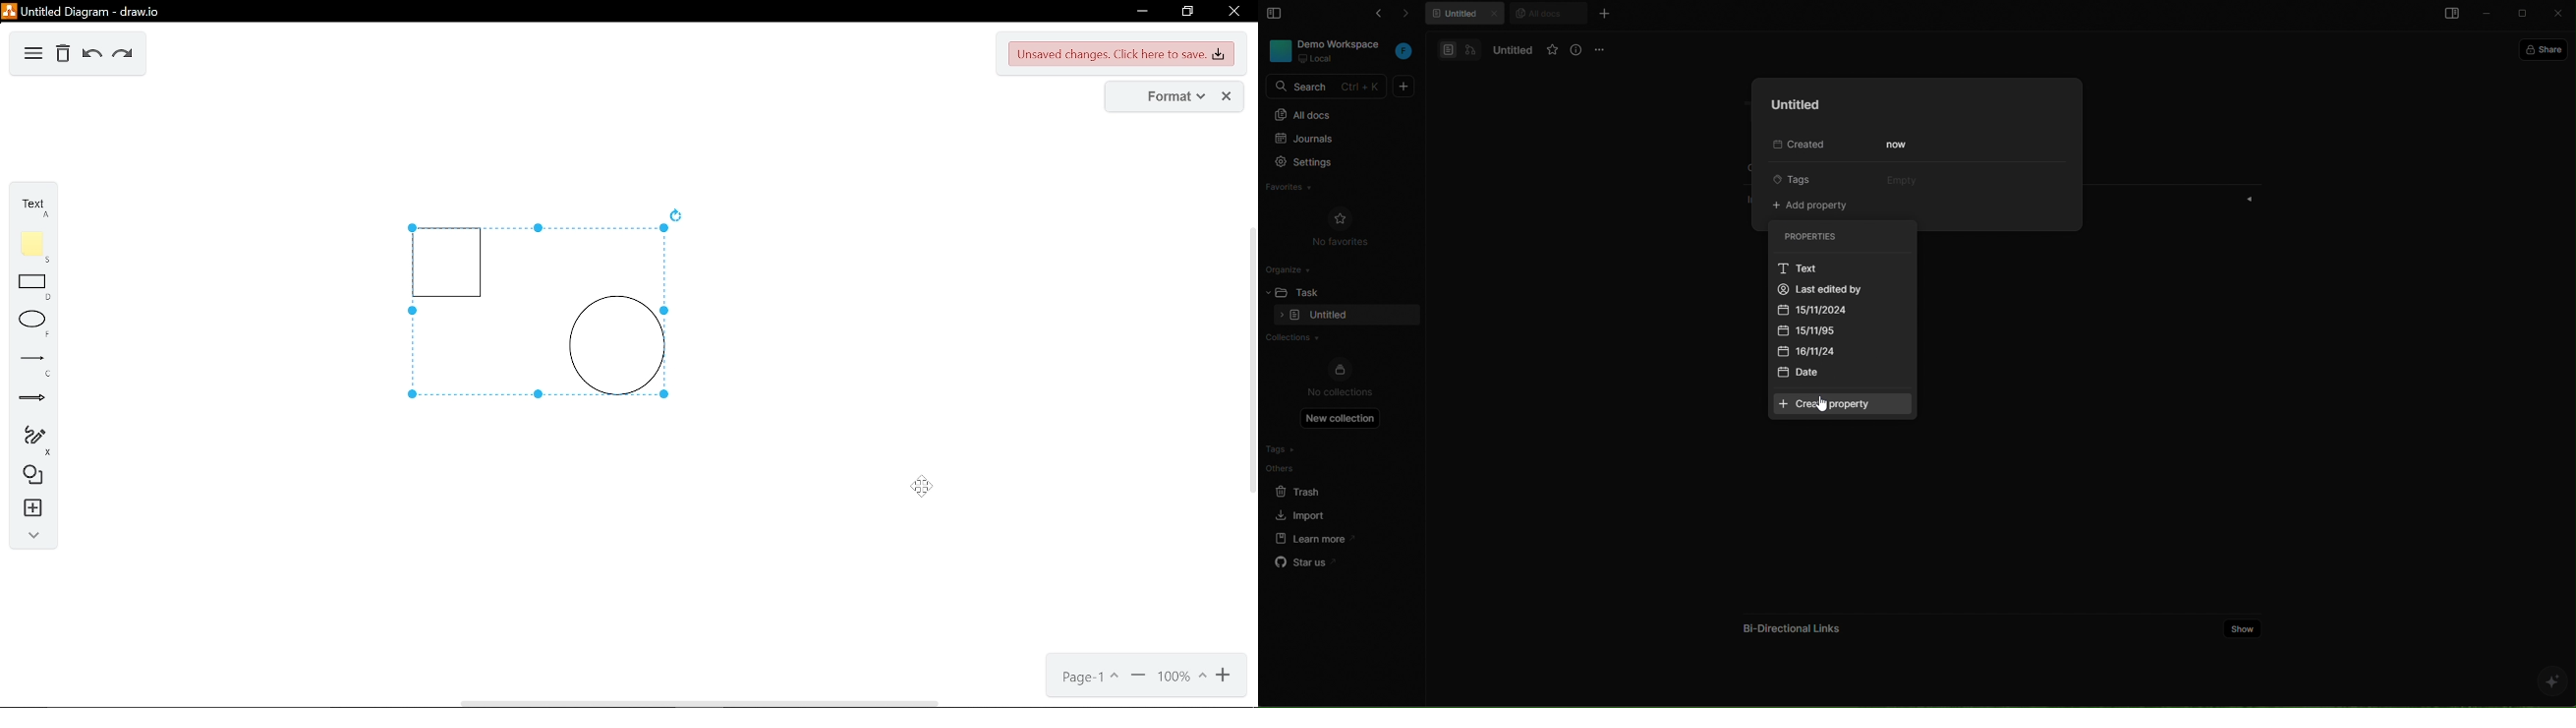  I want to click on untitled, so click(1468, 15).